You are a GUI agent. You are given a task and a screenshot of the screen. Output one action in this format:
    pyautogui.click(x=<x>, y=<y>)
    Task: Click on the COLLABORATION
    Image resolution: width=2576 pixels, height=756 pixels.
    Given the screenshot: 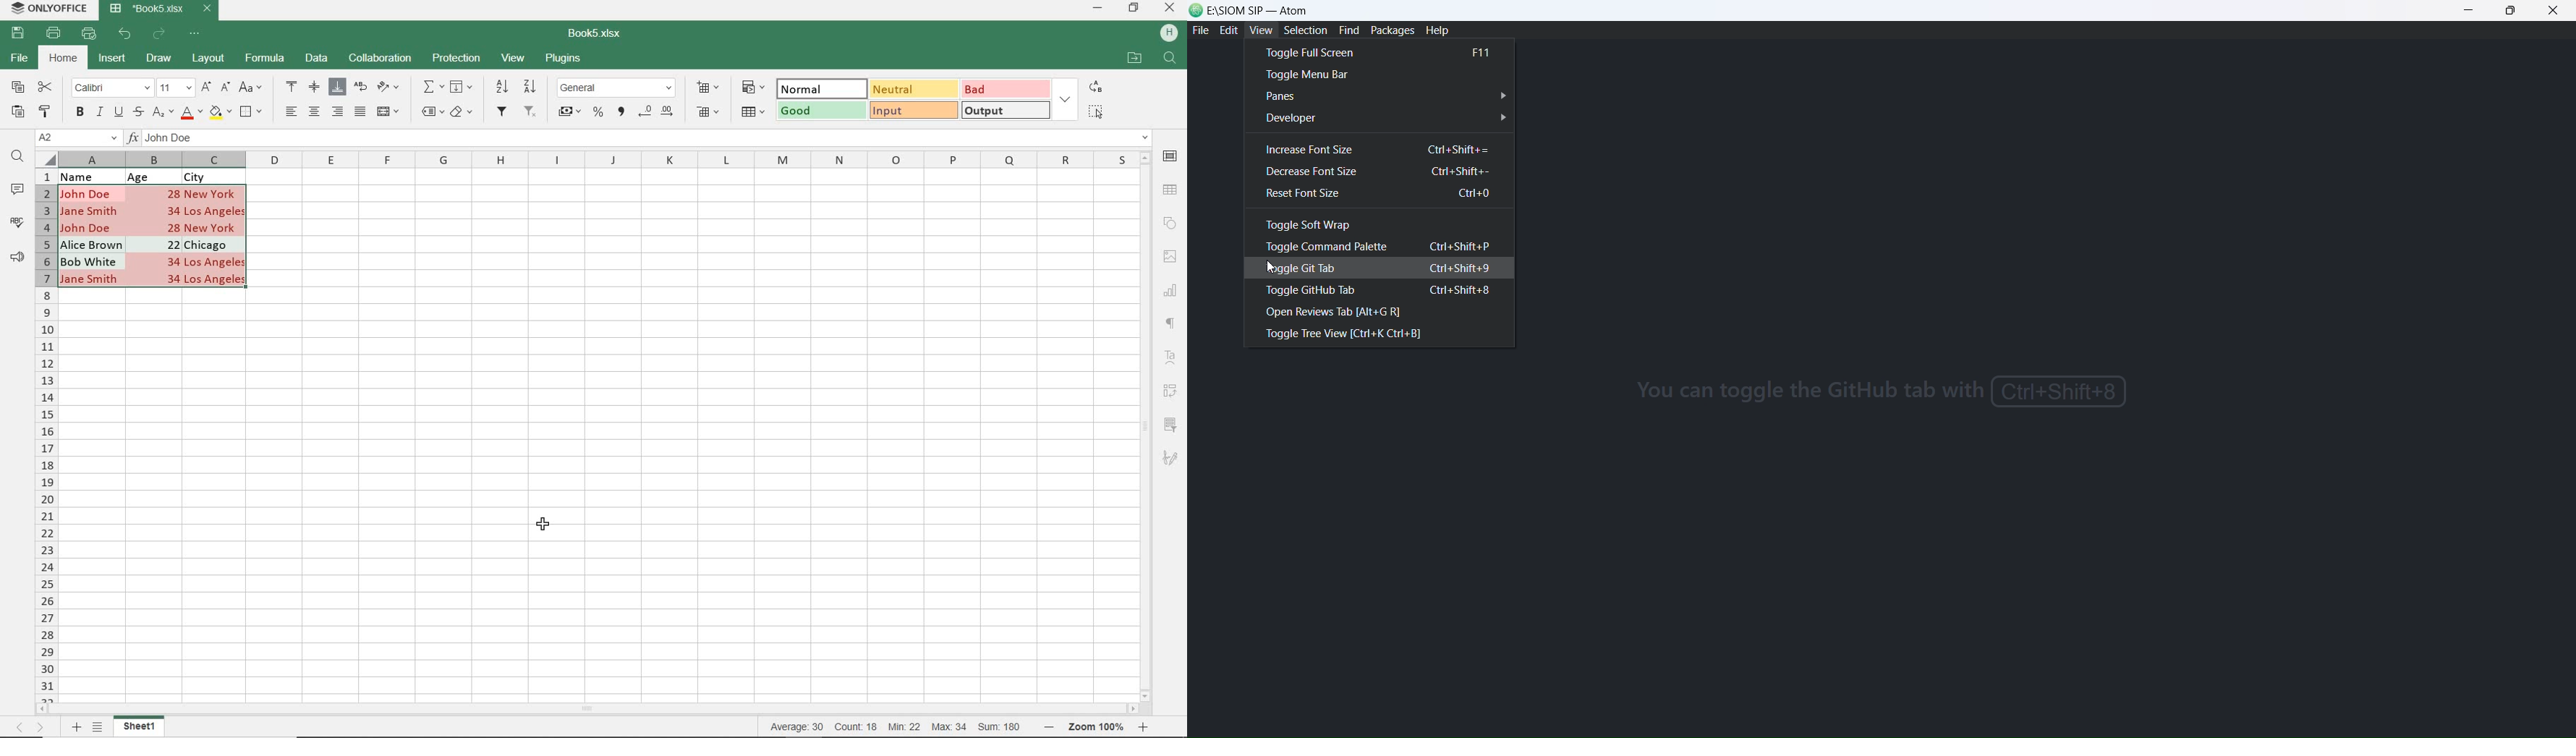 What is the action you would take?
    pyautogui.click(x=379, y=59)
    